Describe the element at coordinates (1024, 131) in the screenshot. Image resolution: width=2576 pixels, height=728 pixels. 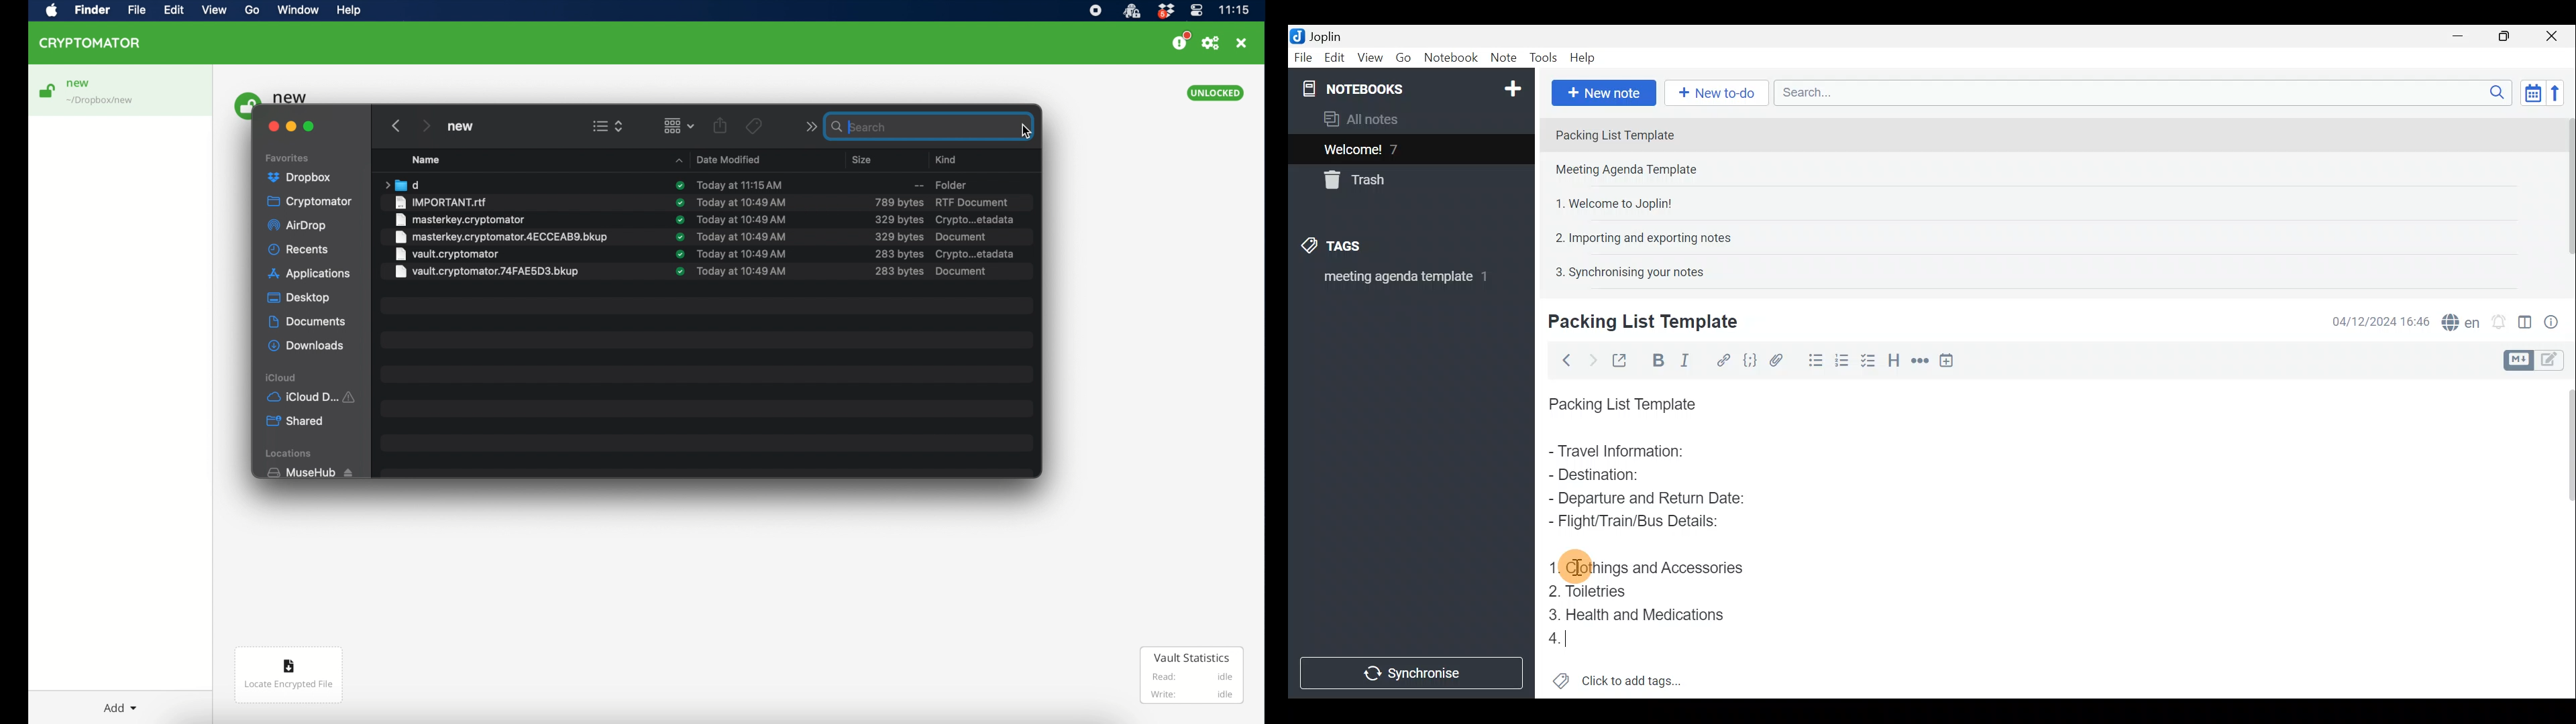
I see `cursor` at that location.